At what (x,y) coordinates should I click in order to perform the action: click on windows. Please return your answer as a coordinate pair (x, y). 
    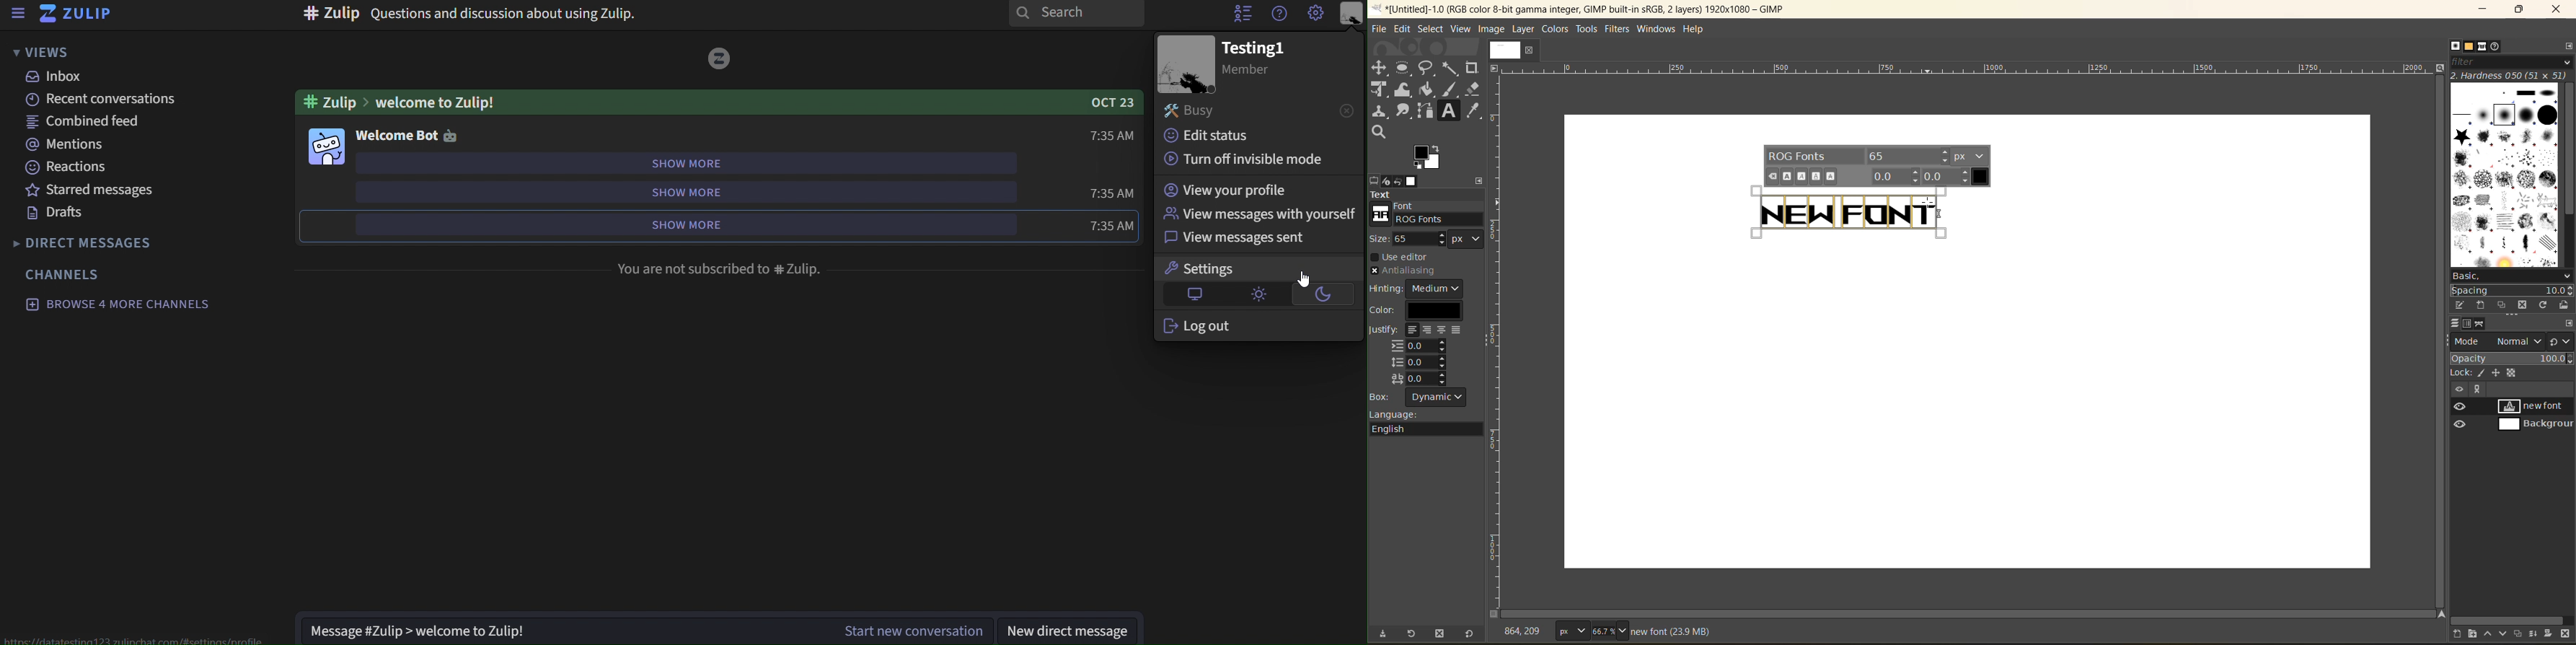
    Looking at the image, I should click on (1655, 30).